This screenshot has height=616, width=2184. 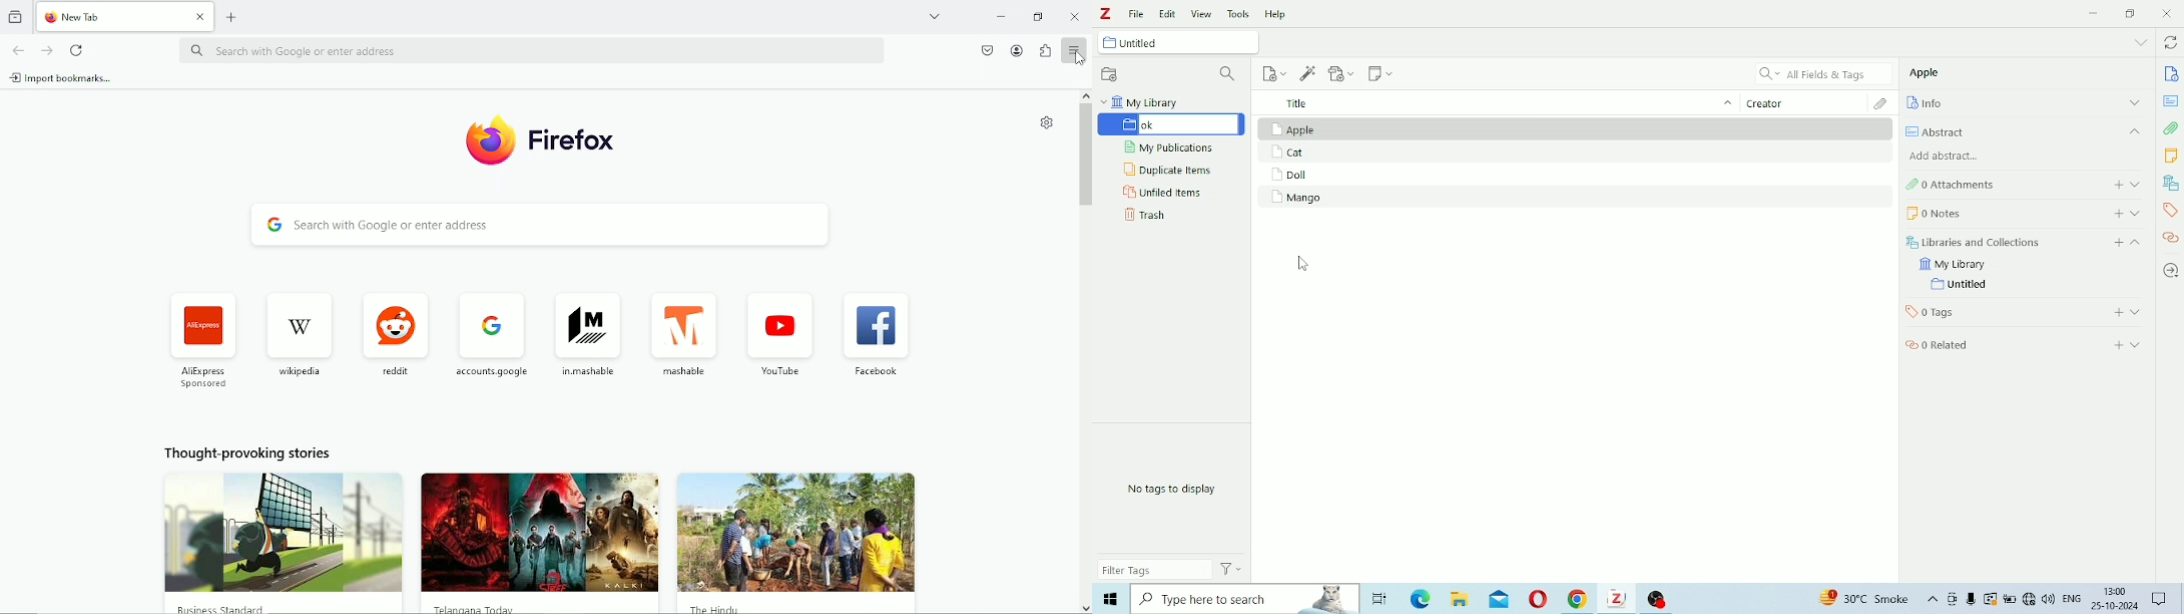 What do you see at coordinates (2171, 101) in the screenshot?
I see `Abstract` at bounding box center [2171, 101].